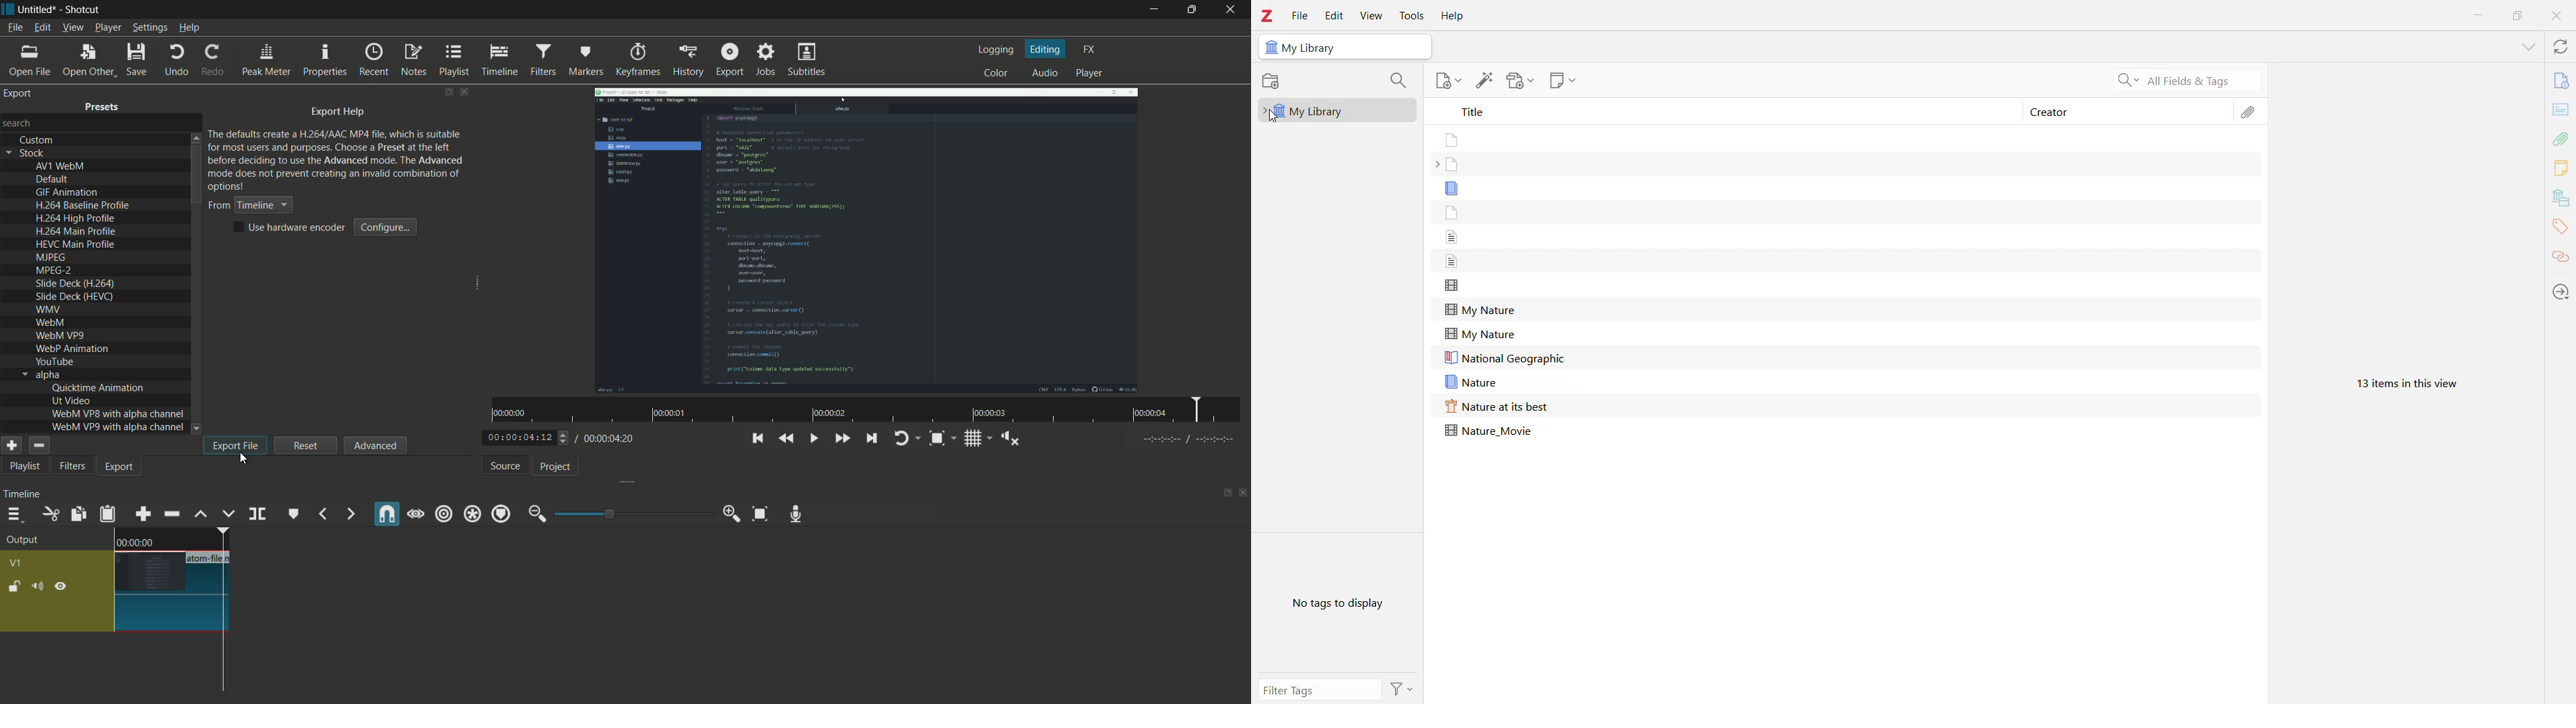 The image size is (2576, 728). I want to click on Actions, so click(1404, 688).